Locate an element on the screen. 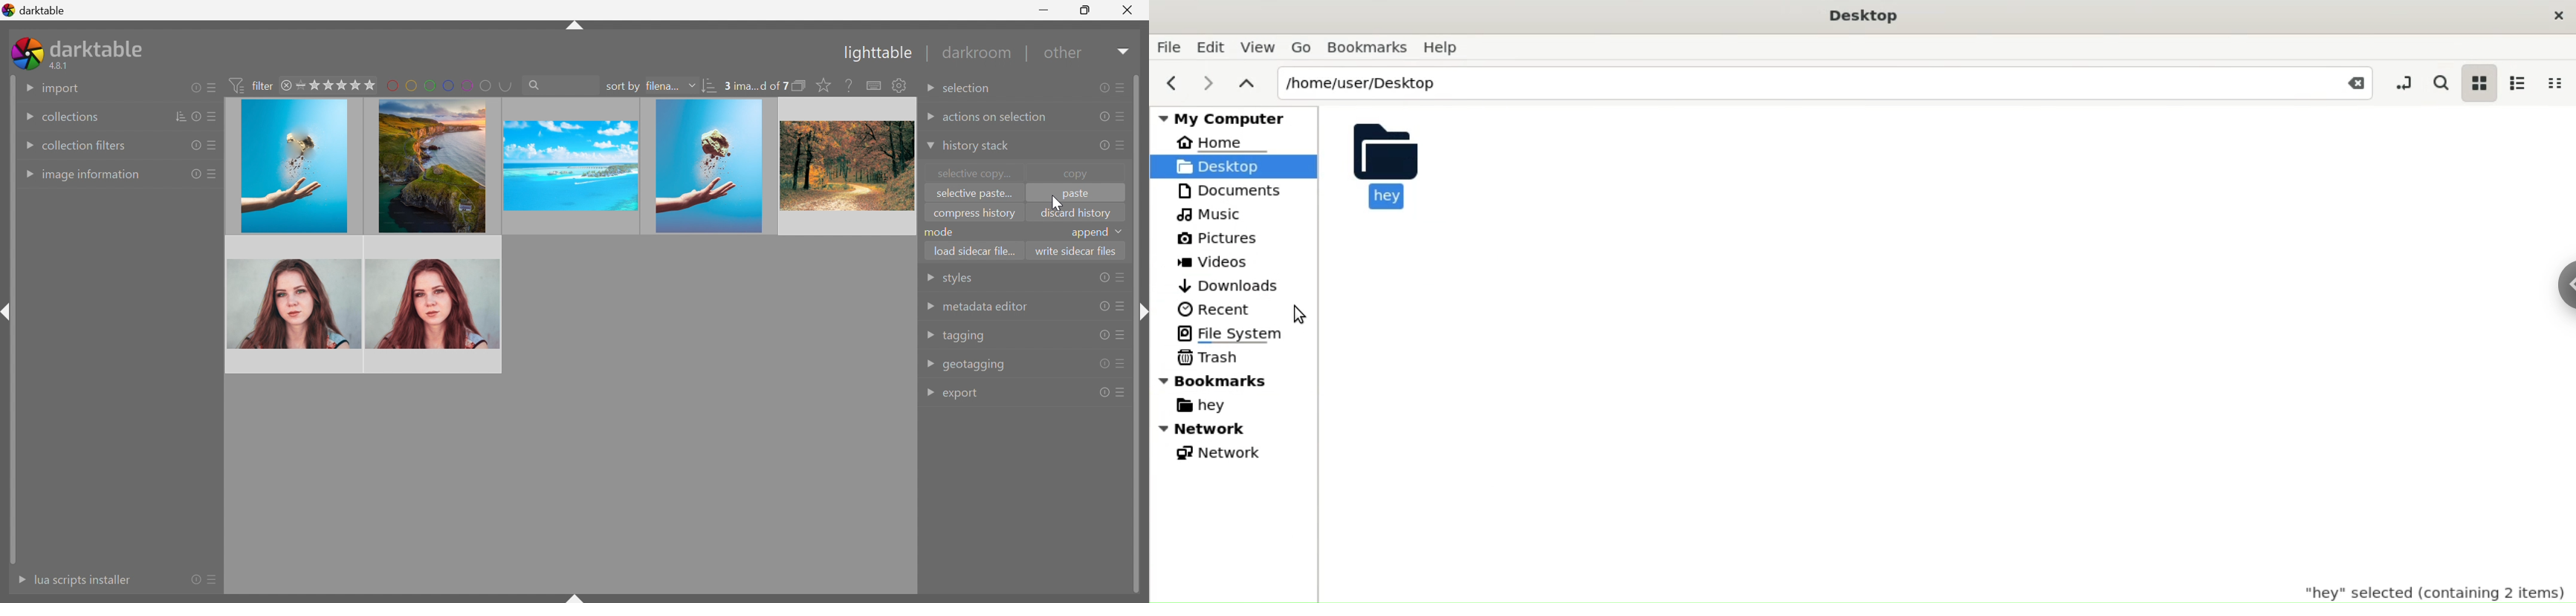 The image size is (2576, 616). darktable is located at coordinates (35, 8).